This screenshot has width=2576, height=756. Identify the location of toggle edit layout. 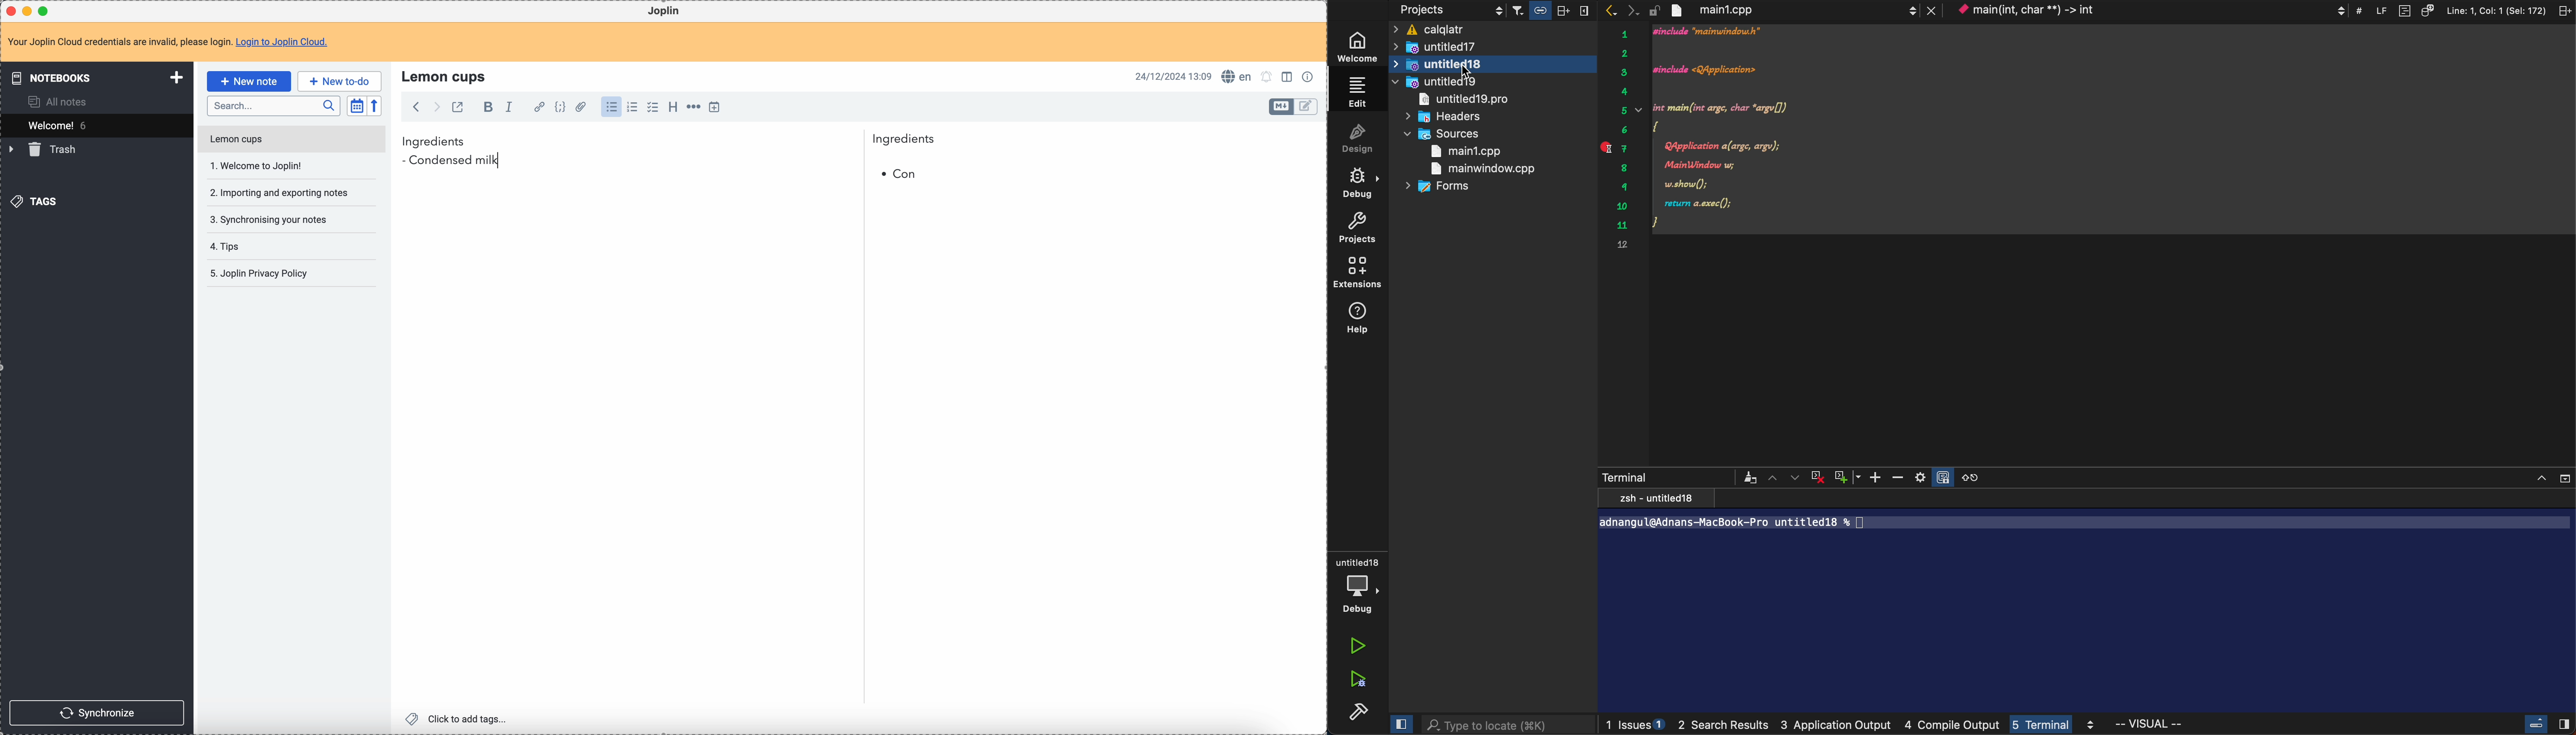
(1288, 75).